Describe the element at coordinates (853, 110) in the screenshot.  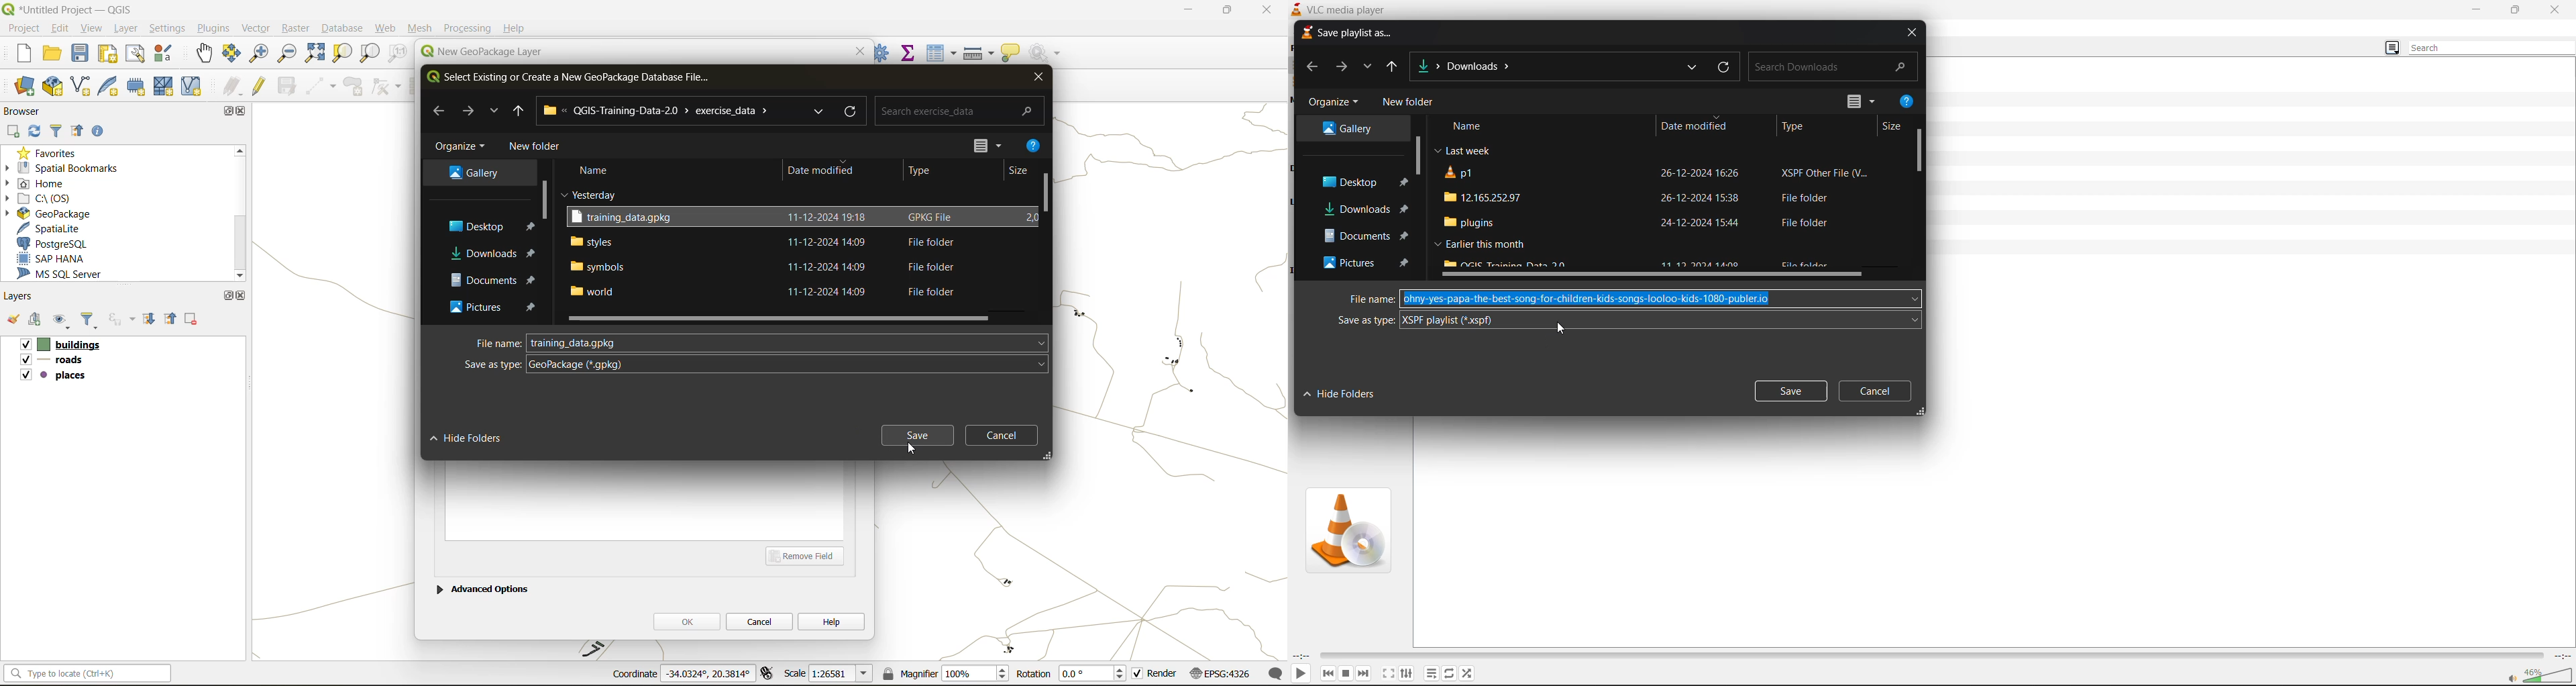
I see `refresh` at that location.